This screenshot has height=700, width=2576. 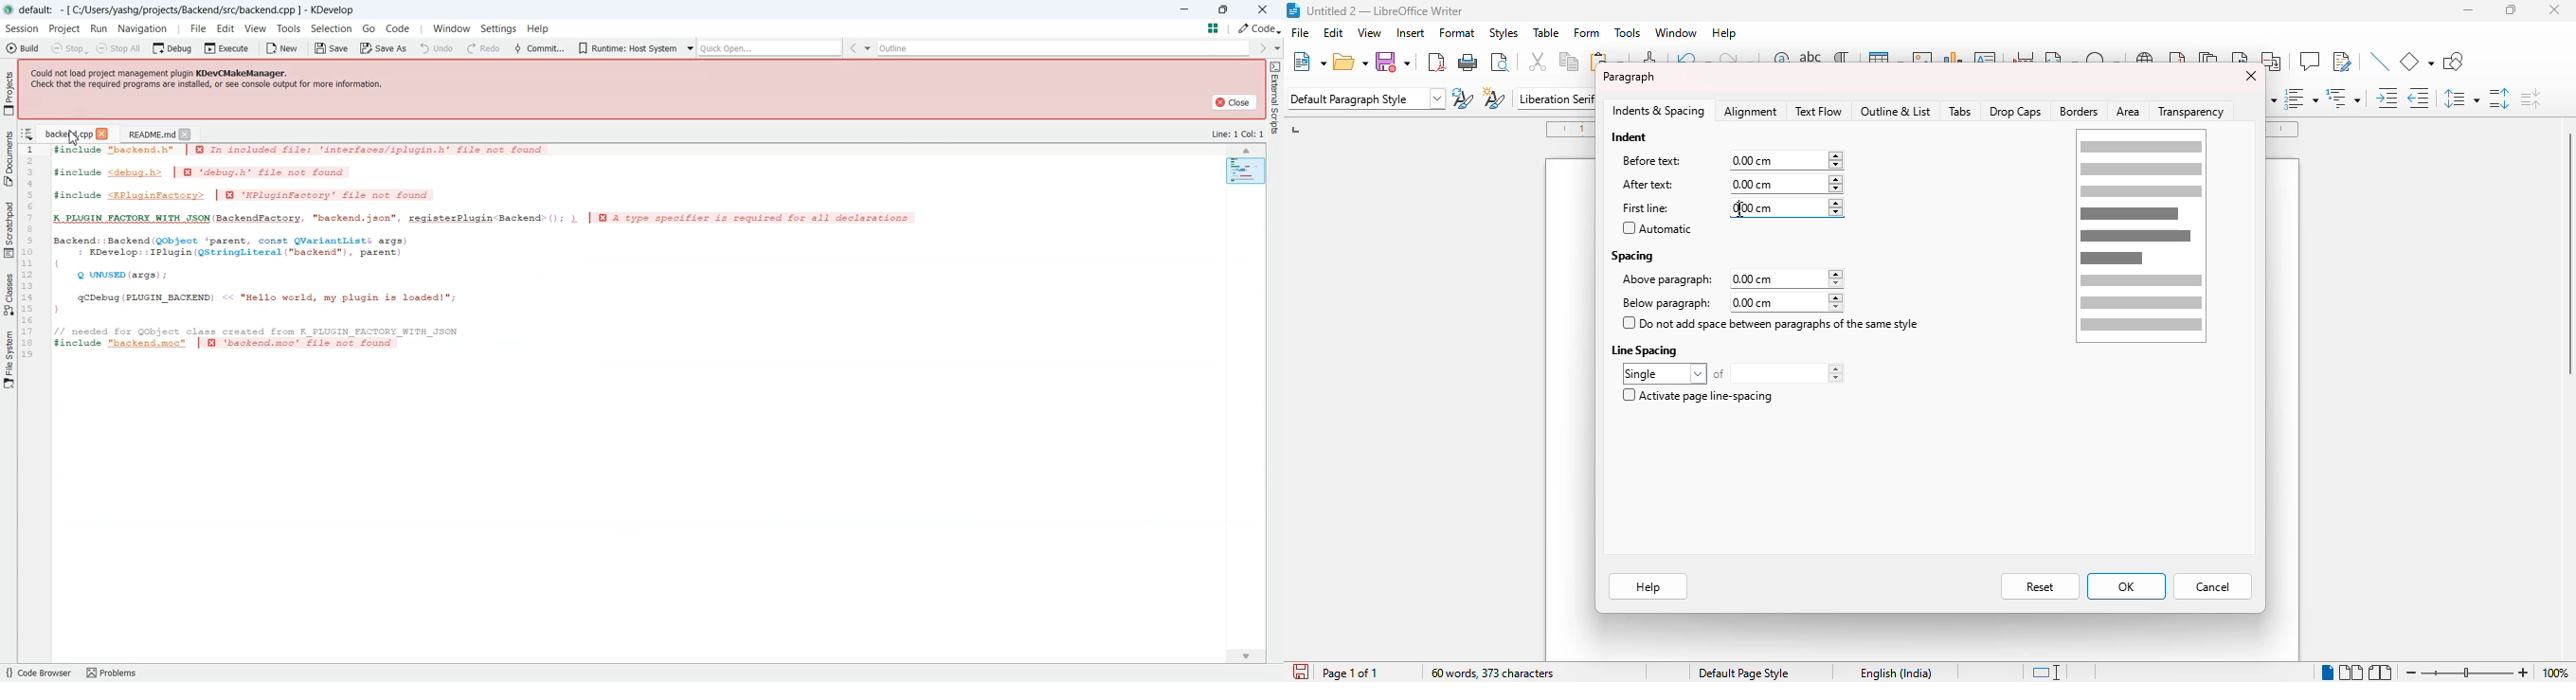 What do you see at coordinates (2309, 61) in the screenshot?
I see `insert comment` at bounding box center [2309, 61].